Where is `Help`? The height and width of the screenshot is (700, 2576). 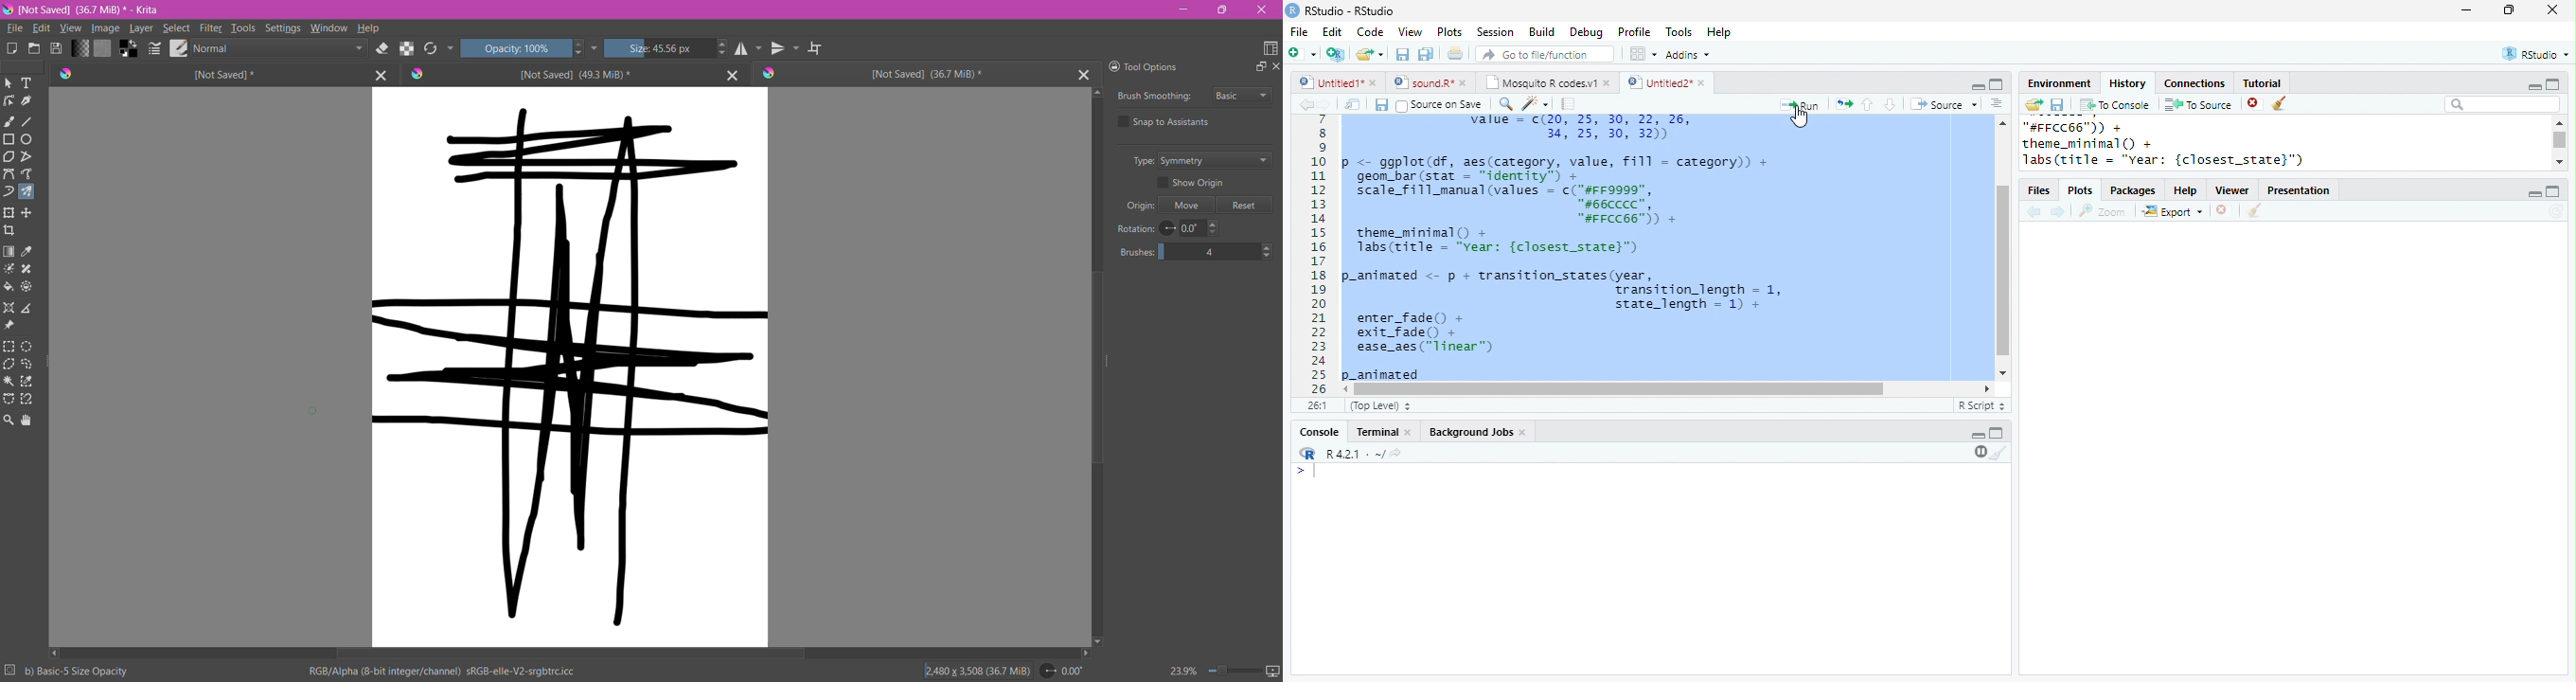
Help is located at coordinates (1718, 31).